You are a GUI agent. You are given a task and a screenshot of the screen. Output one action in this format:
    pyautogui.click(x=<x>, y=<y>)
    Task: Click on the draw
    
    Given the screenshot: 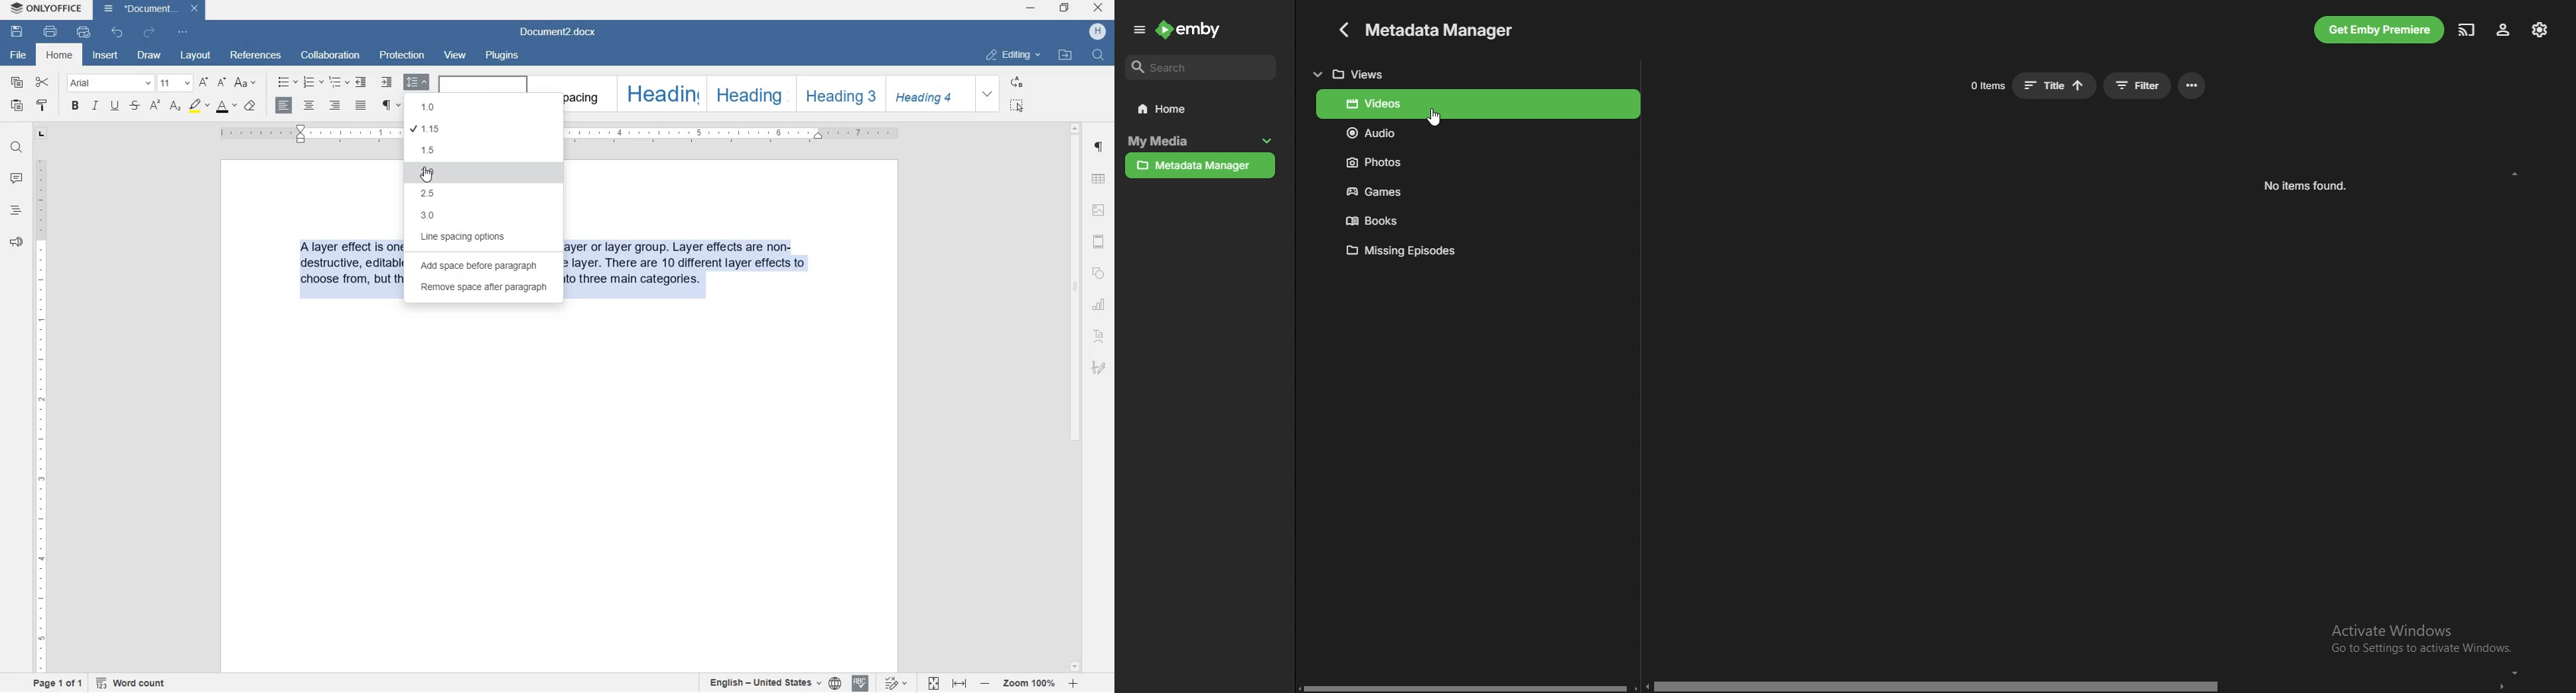 What is the action you would take?
    pyautogui.click(x=149, y=56)
    